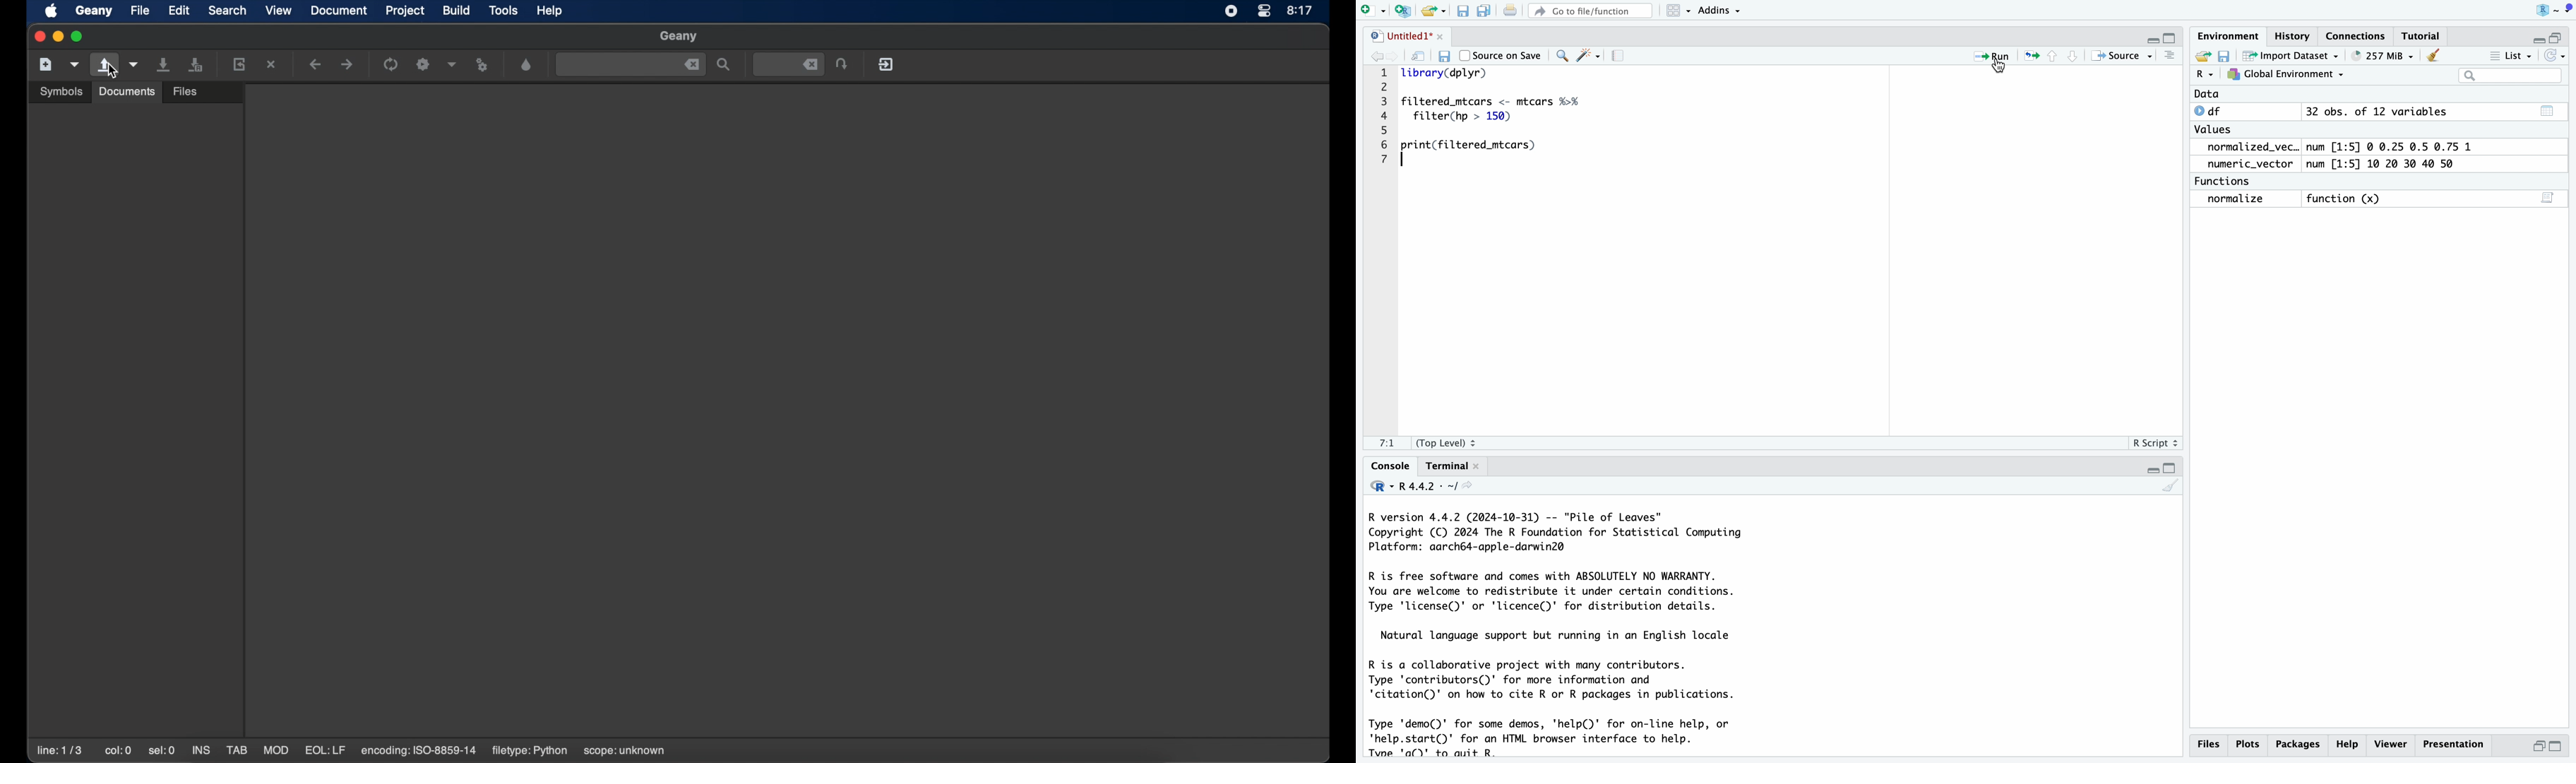 The image size is (2576, 784). Describe the element at coordinates (1500, 55) in the screenshot. I see `Source on save` at that location.